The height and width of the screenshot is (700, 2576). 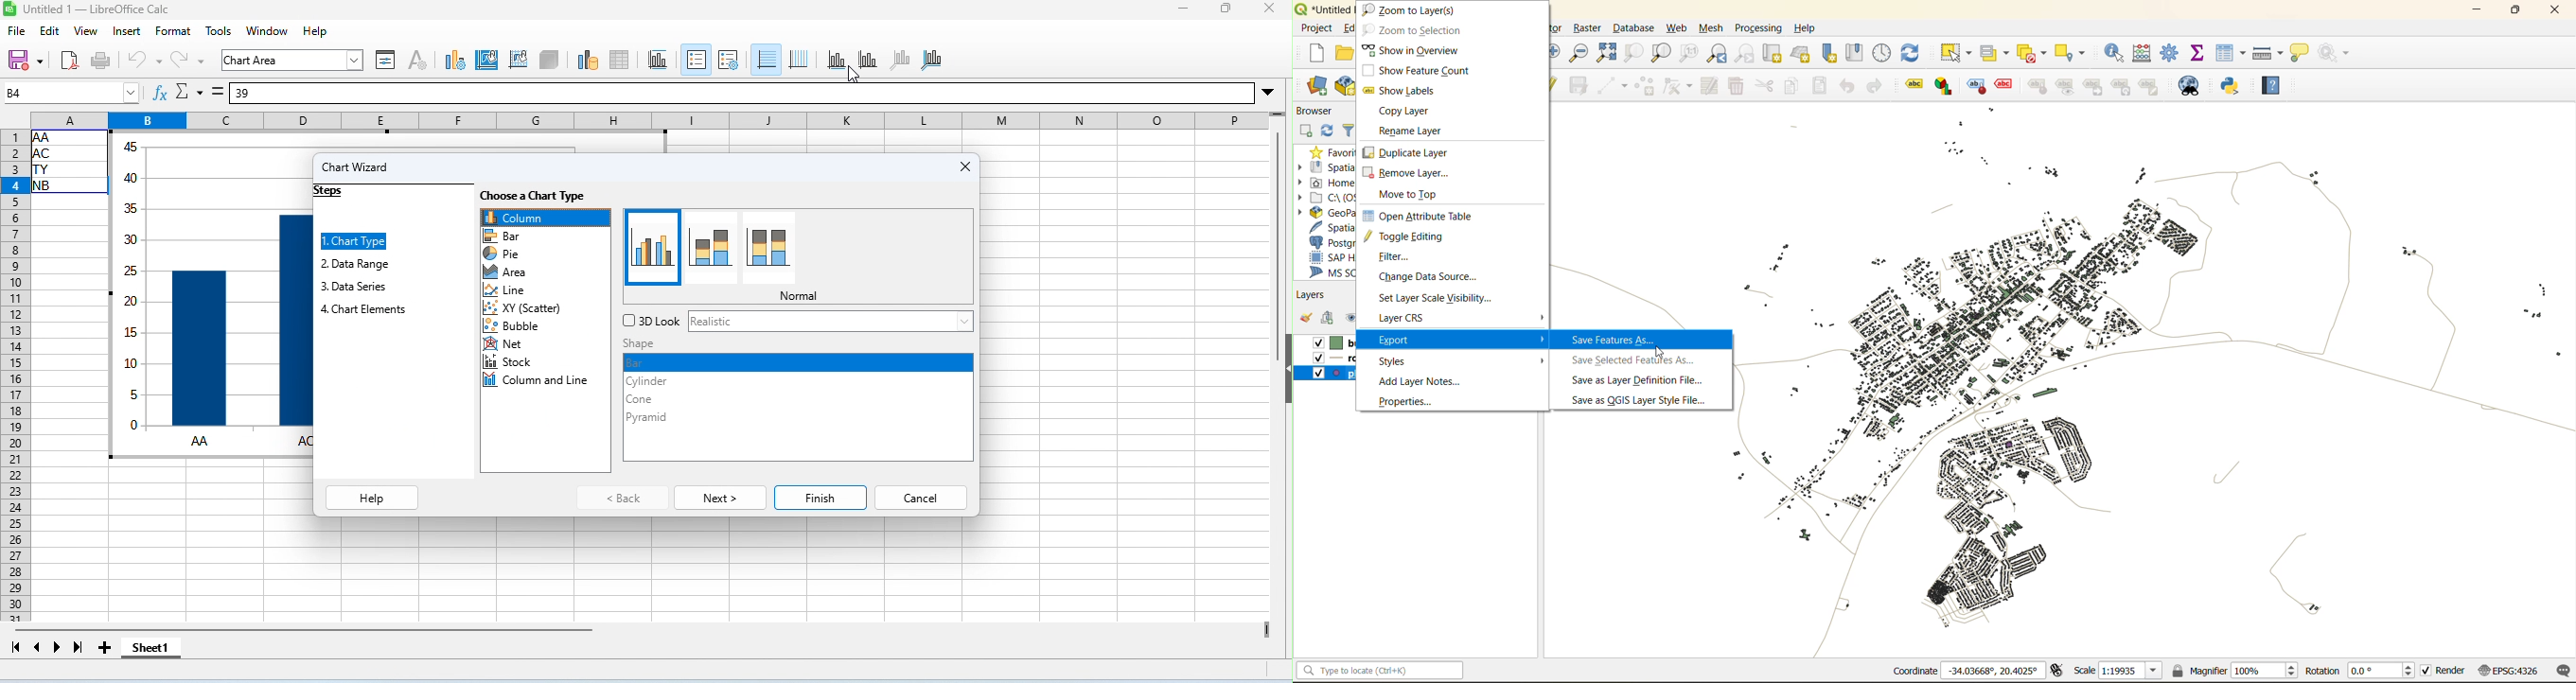 What do you see at coordinates (648, 119) in the screenshot?
I see `column headings` at bounding box center [648, 119].